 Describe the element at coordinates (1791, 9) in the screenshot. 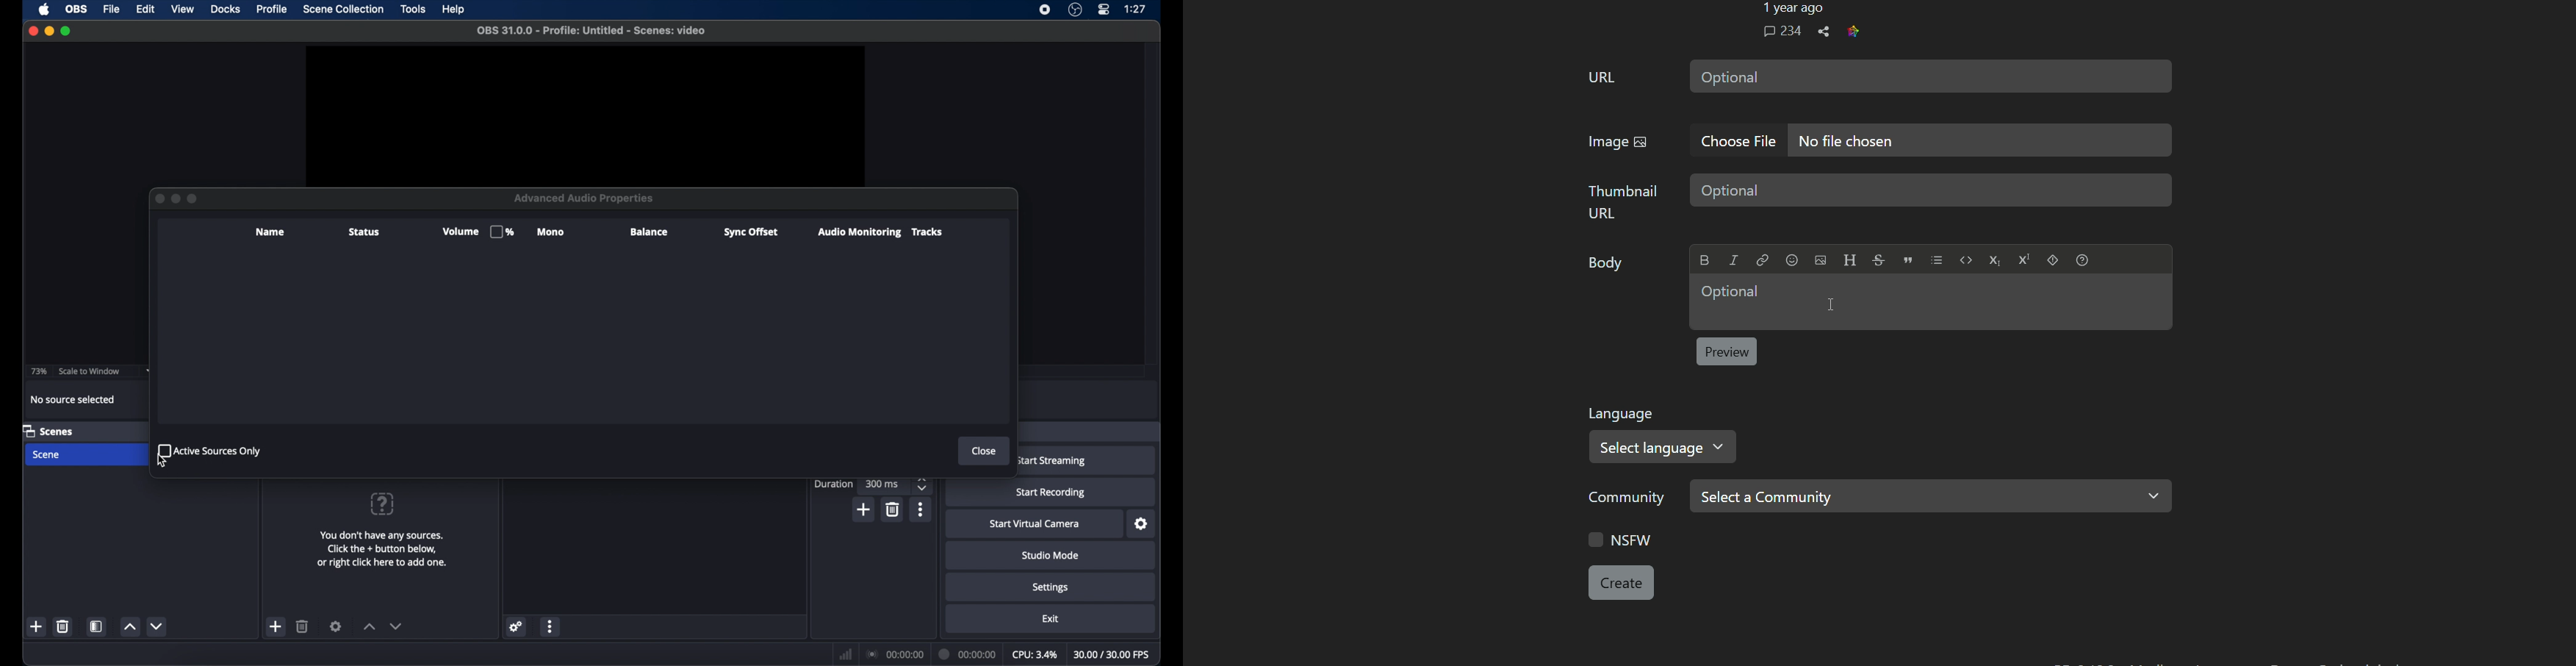

I see `Indicates post was created 1 year ago` at that location.